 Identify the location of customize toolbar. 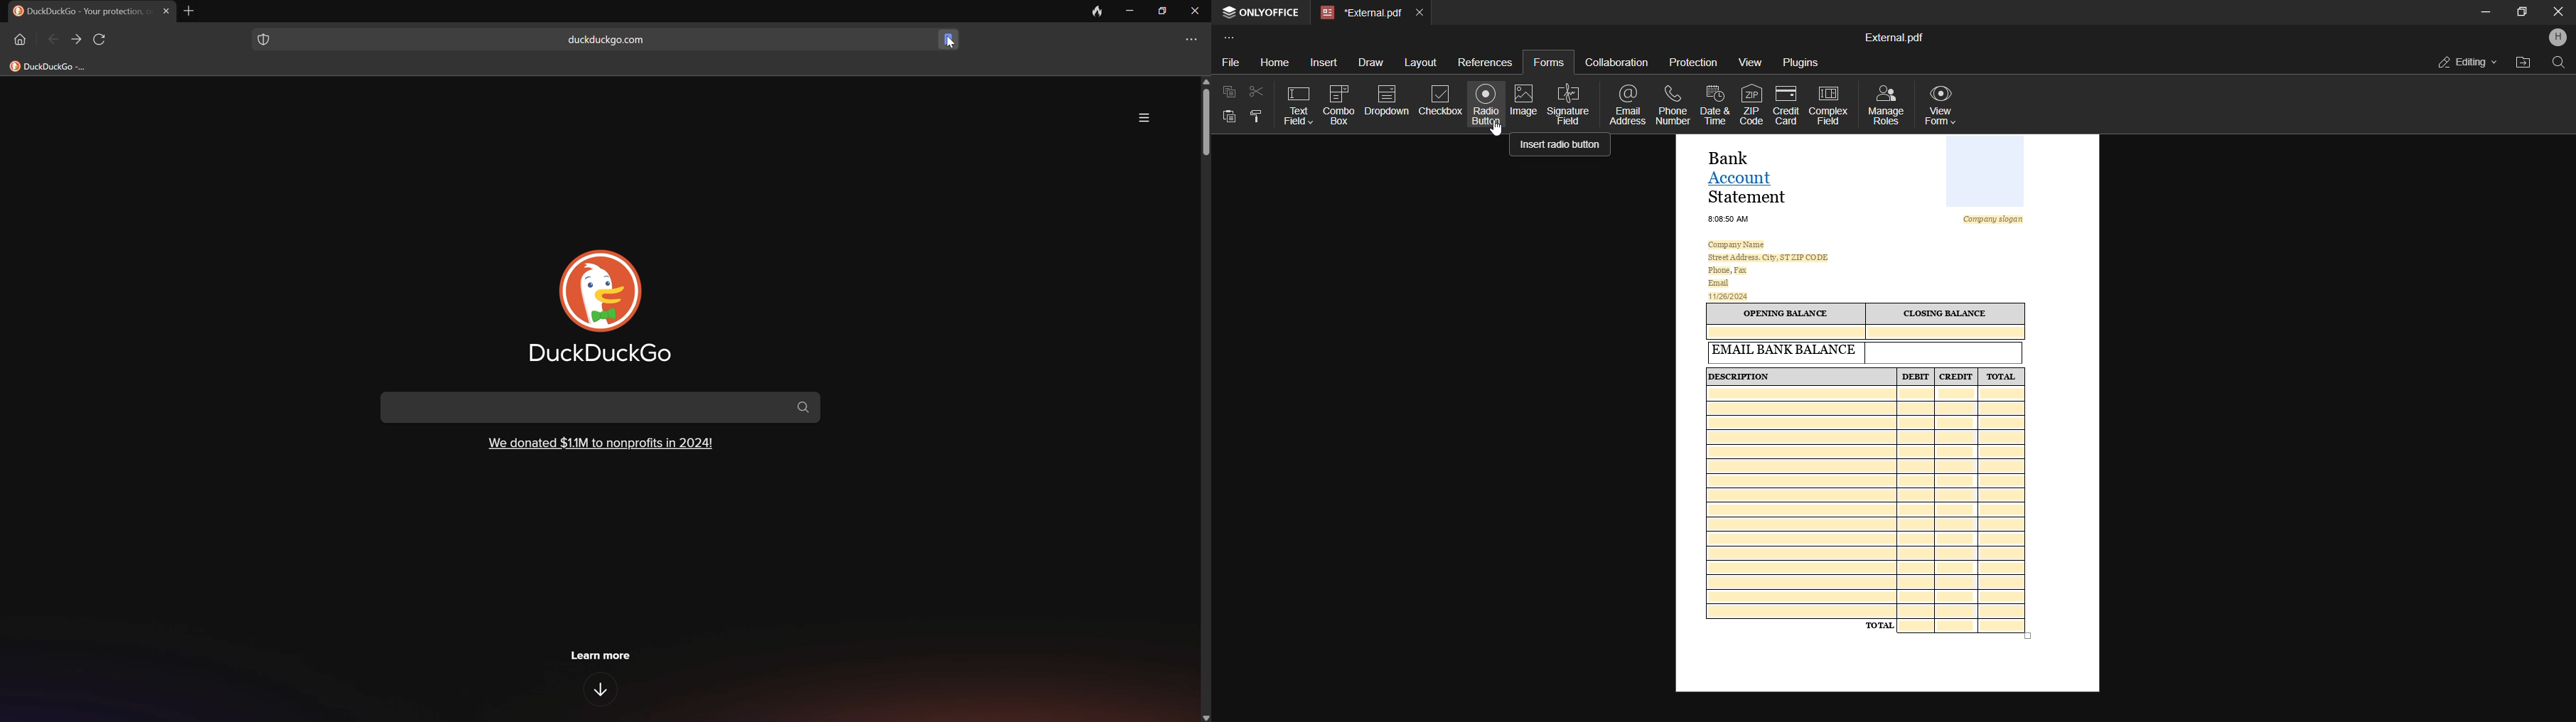
(1232, 37).